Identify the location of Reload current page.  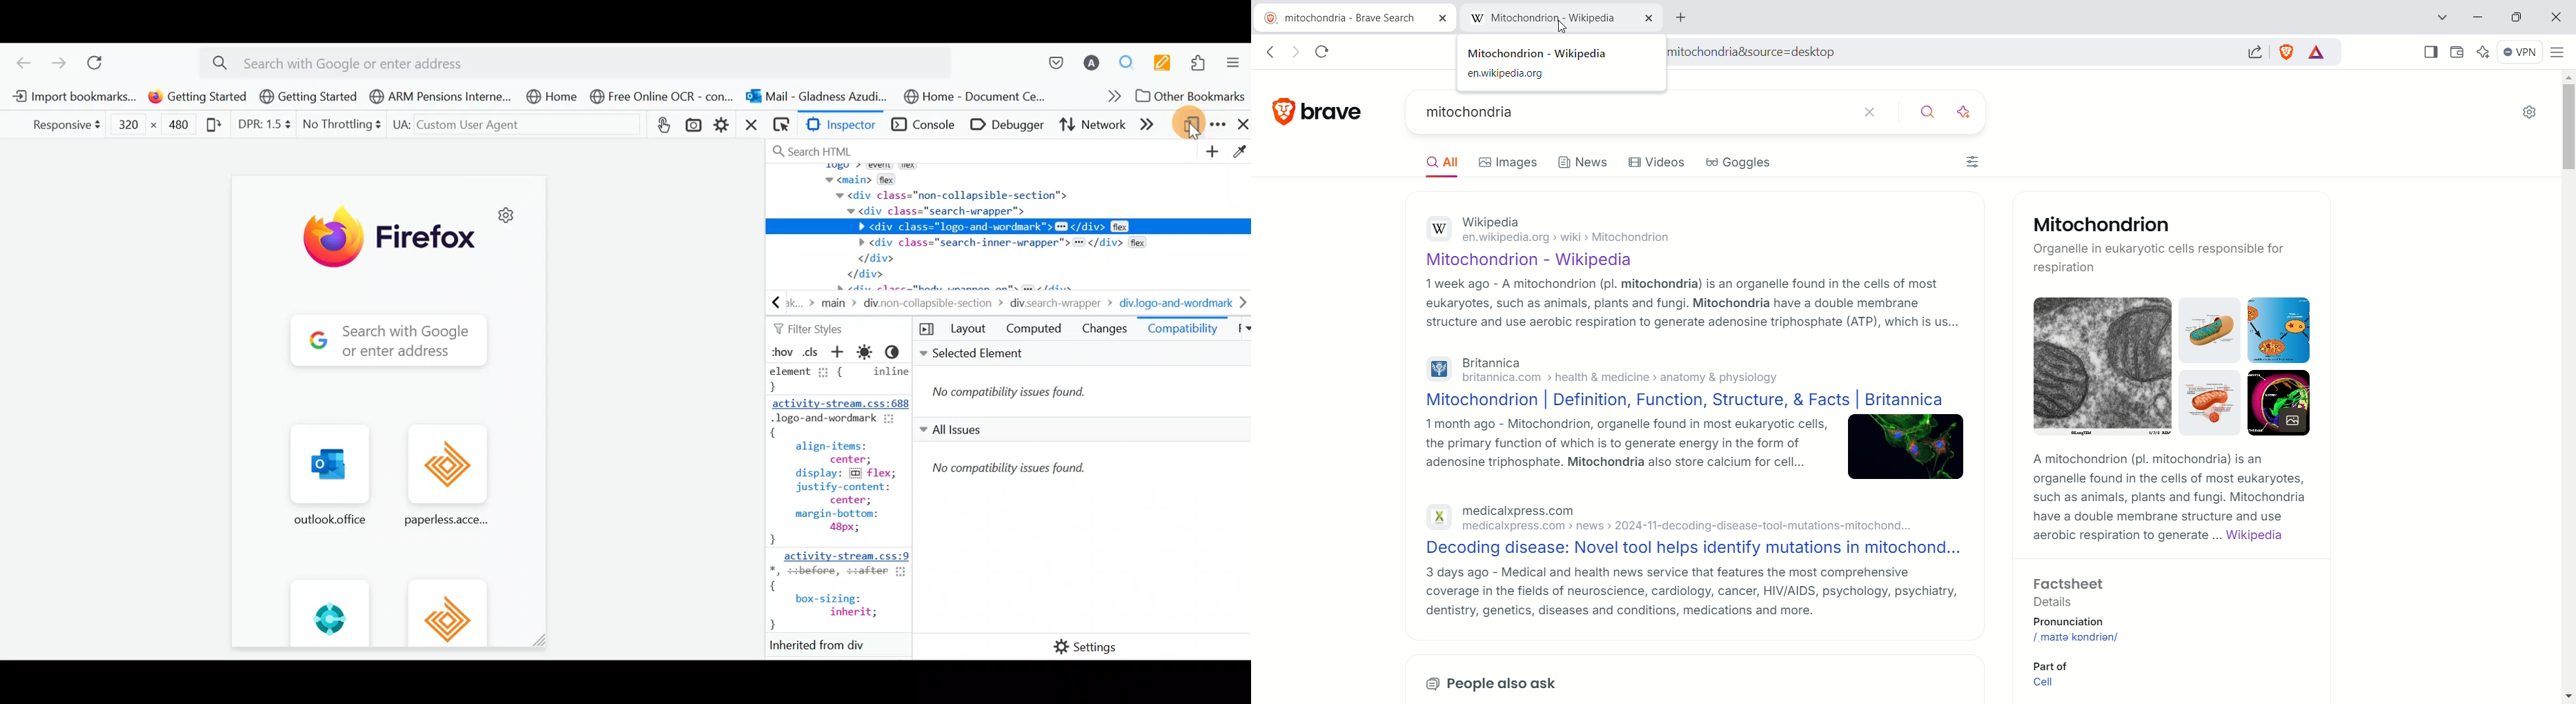
(99, 61).